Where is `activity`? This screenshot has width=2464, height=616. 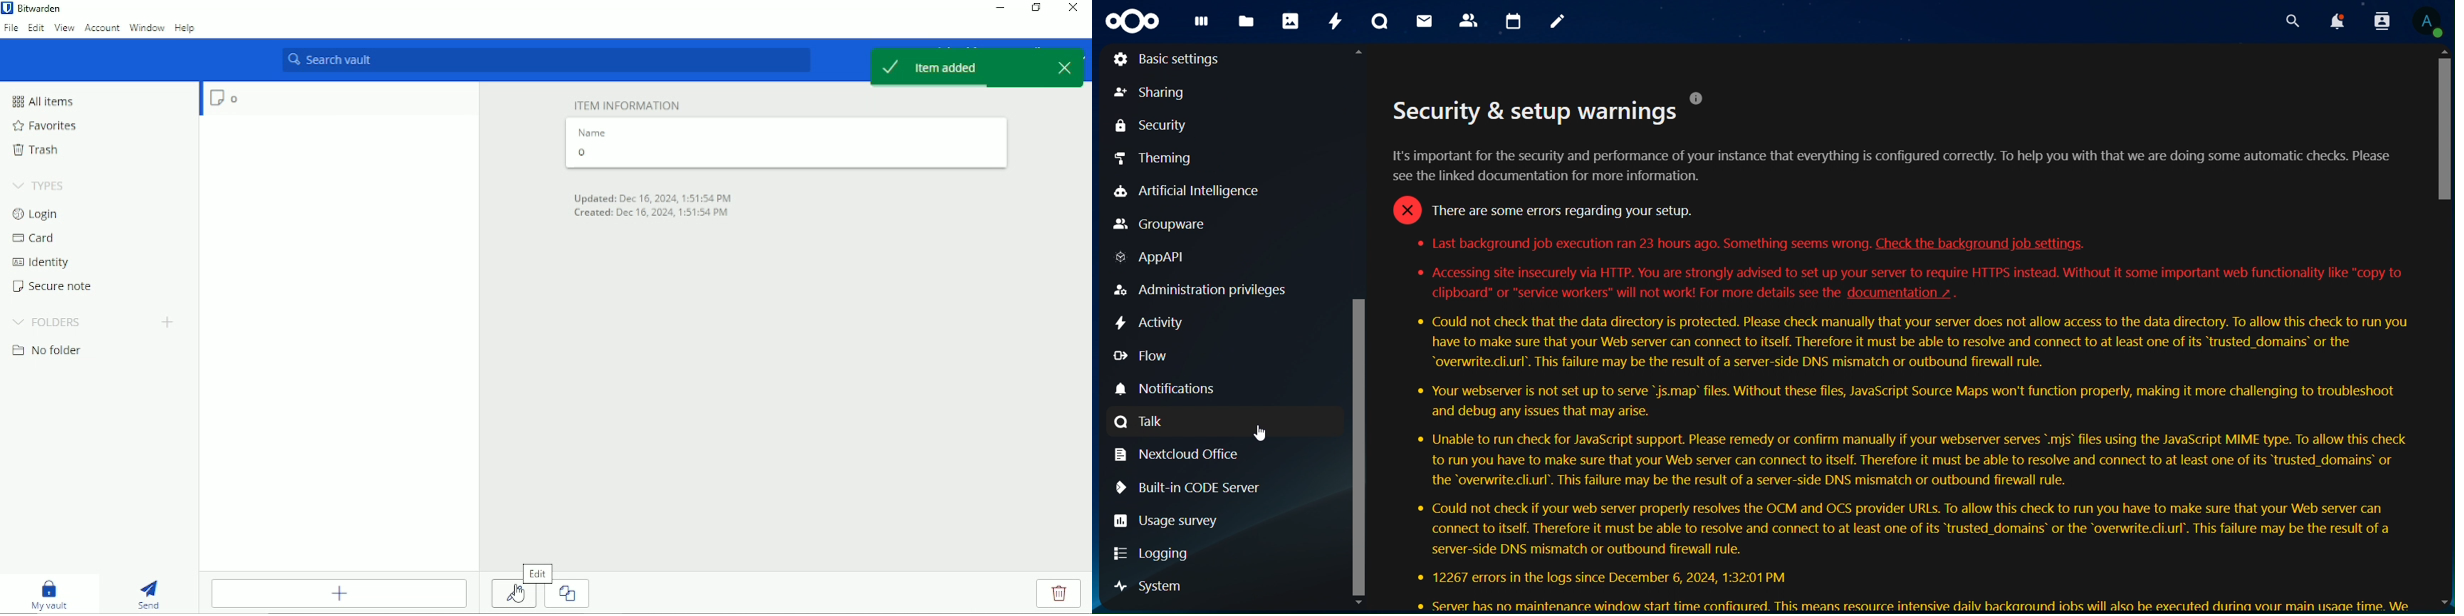 activity is located at coordinates (1335, 21).